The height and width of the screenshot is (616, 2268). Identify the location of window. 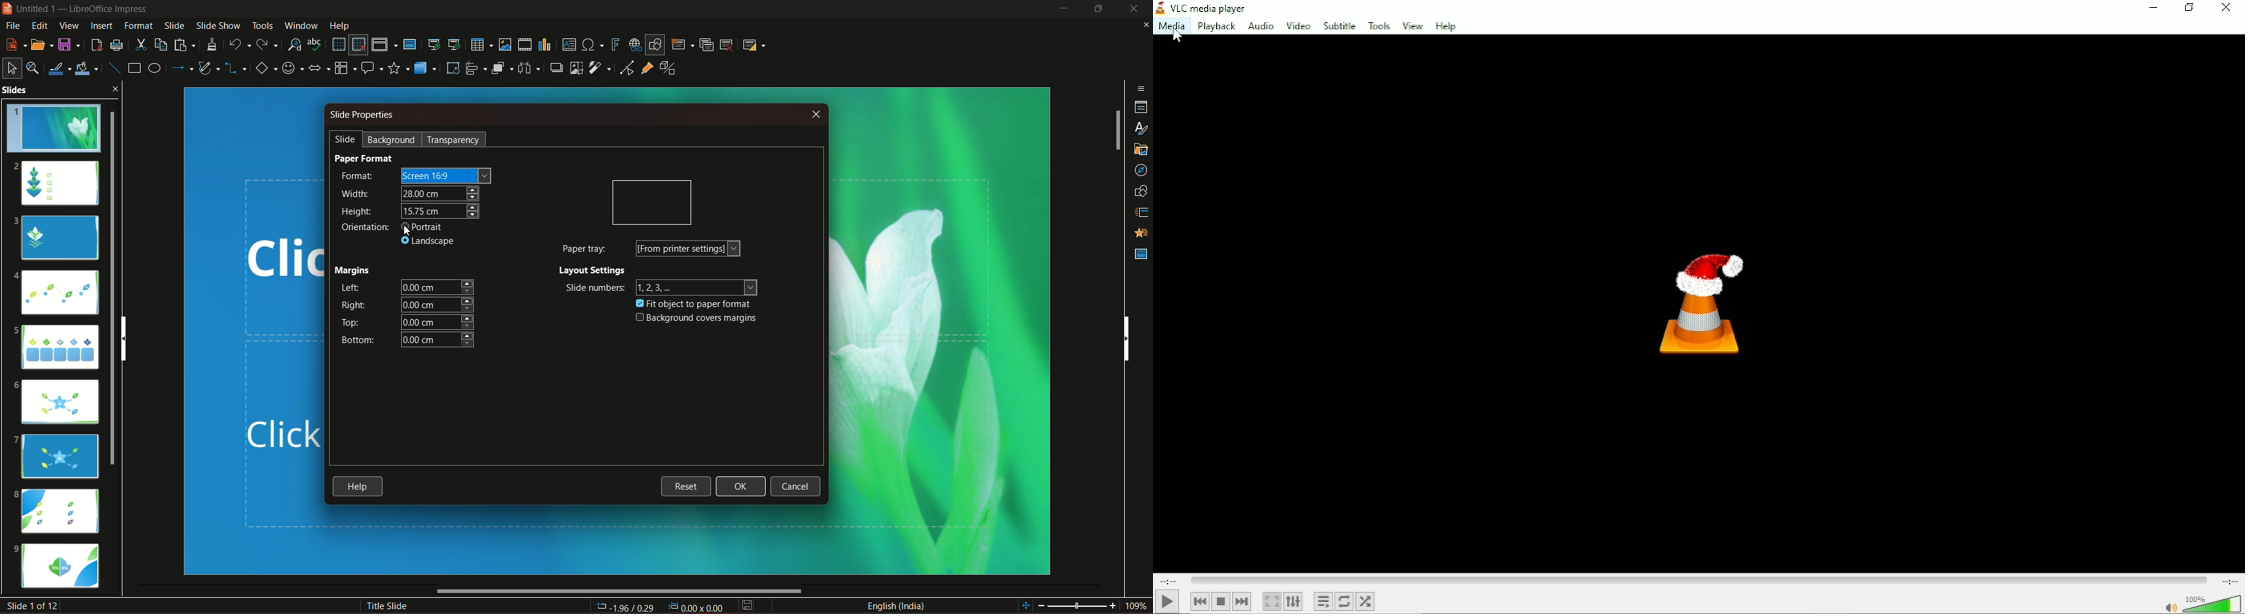
(302, 24).